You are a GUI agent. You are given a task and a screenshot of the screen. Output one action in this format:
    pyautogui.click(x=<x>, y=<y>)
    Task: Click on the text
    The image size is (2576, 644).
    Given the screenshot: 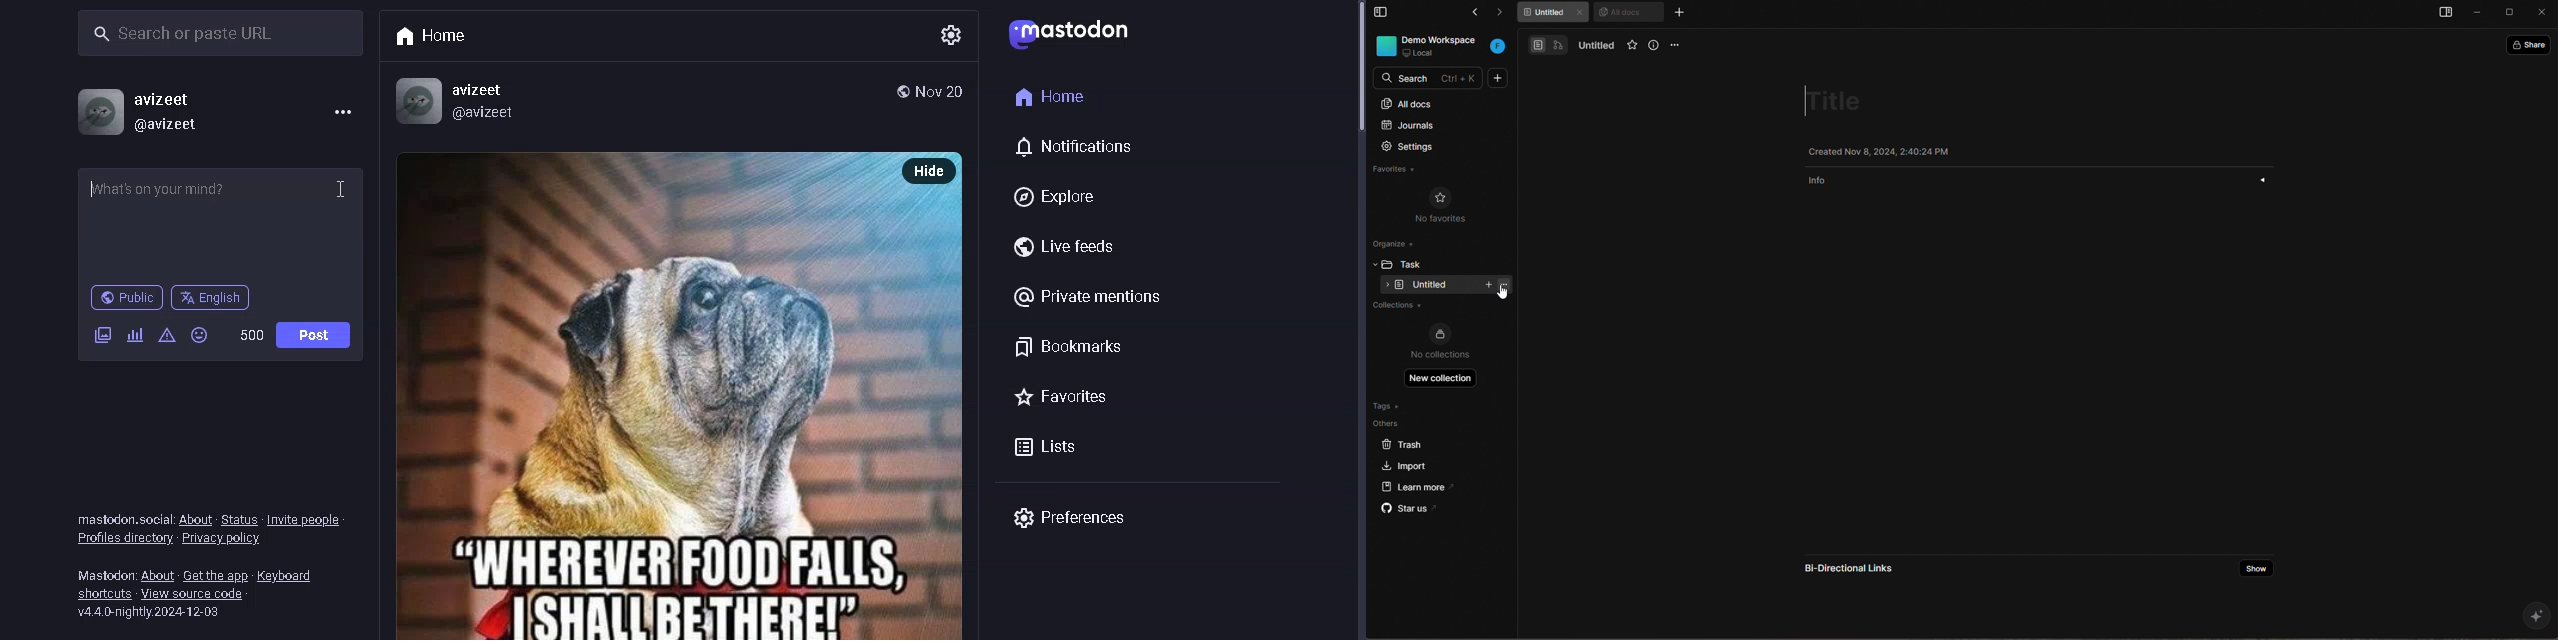 What is the action you would take?
    pyautogui.click(x=125, y=520)
    